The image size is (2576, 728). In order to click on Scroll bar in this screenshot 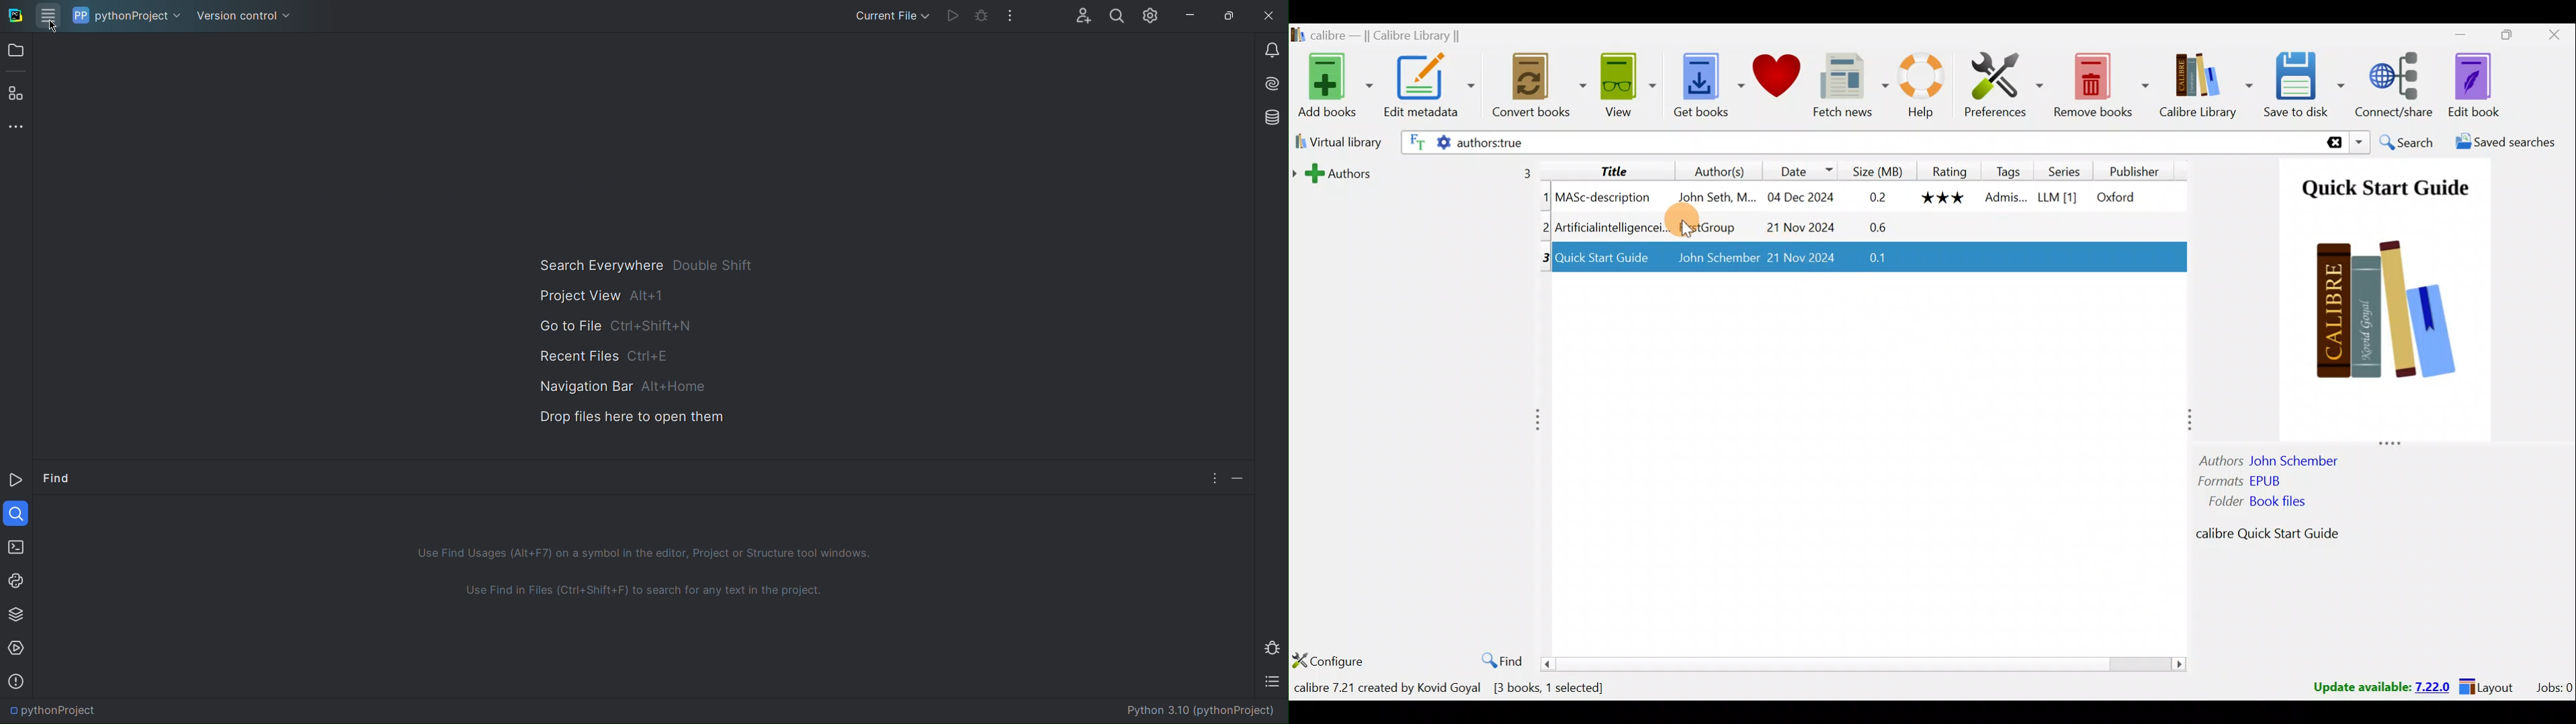, I will do `click(1869, 663)`.